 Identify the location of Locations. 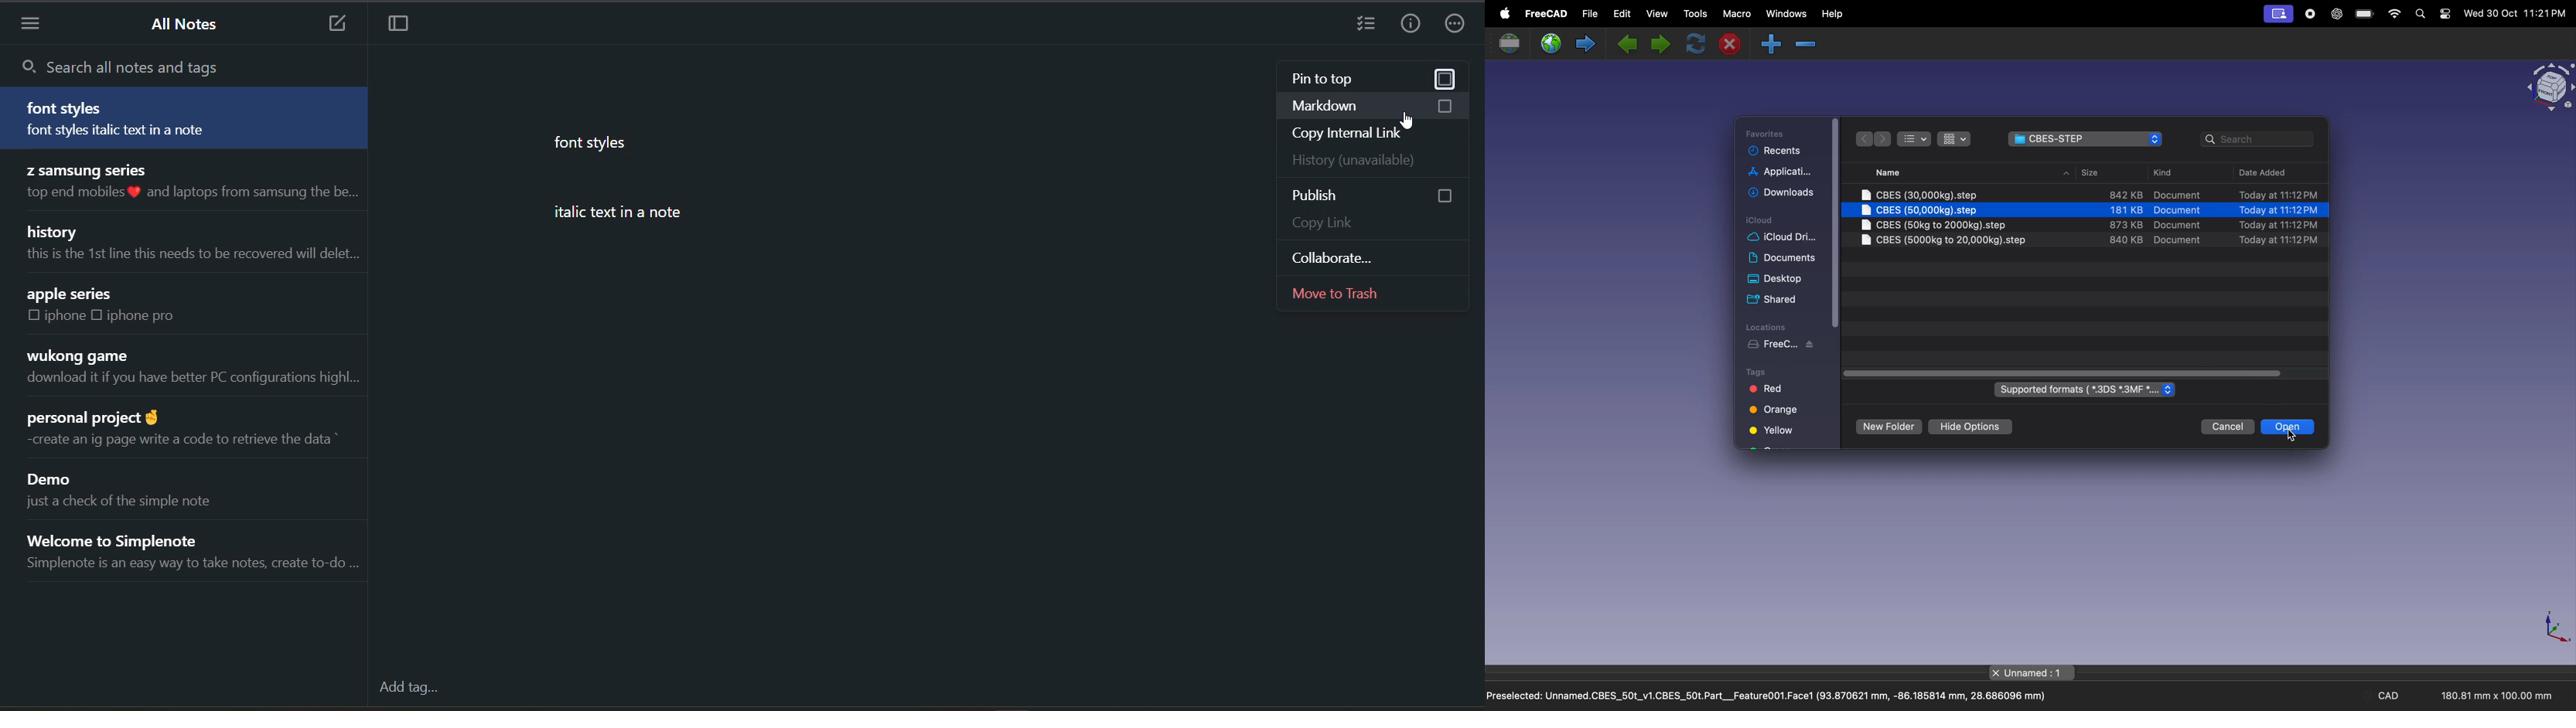
(1767, 326).